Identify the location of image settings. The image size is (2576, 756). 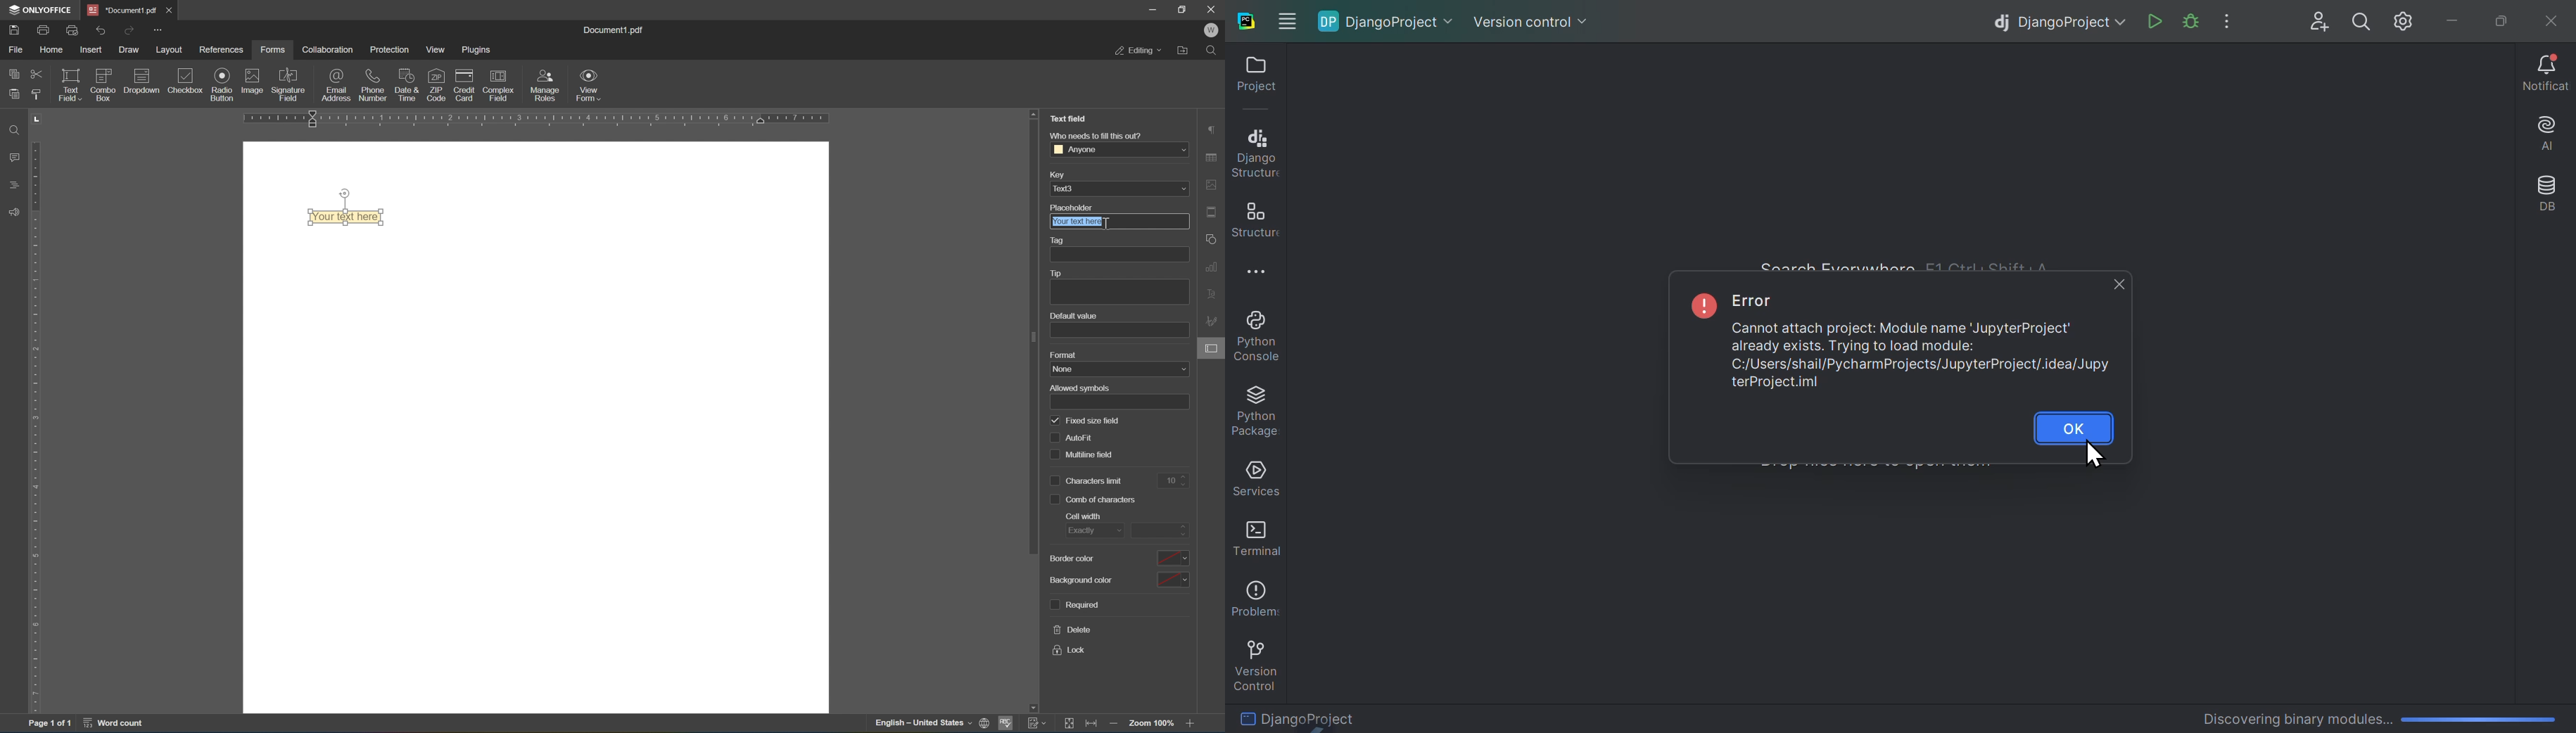
(1216, 188).